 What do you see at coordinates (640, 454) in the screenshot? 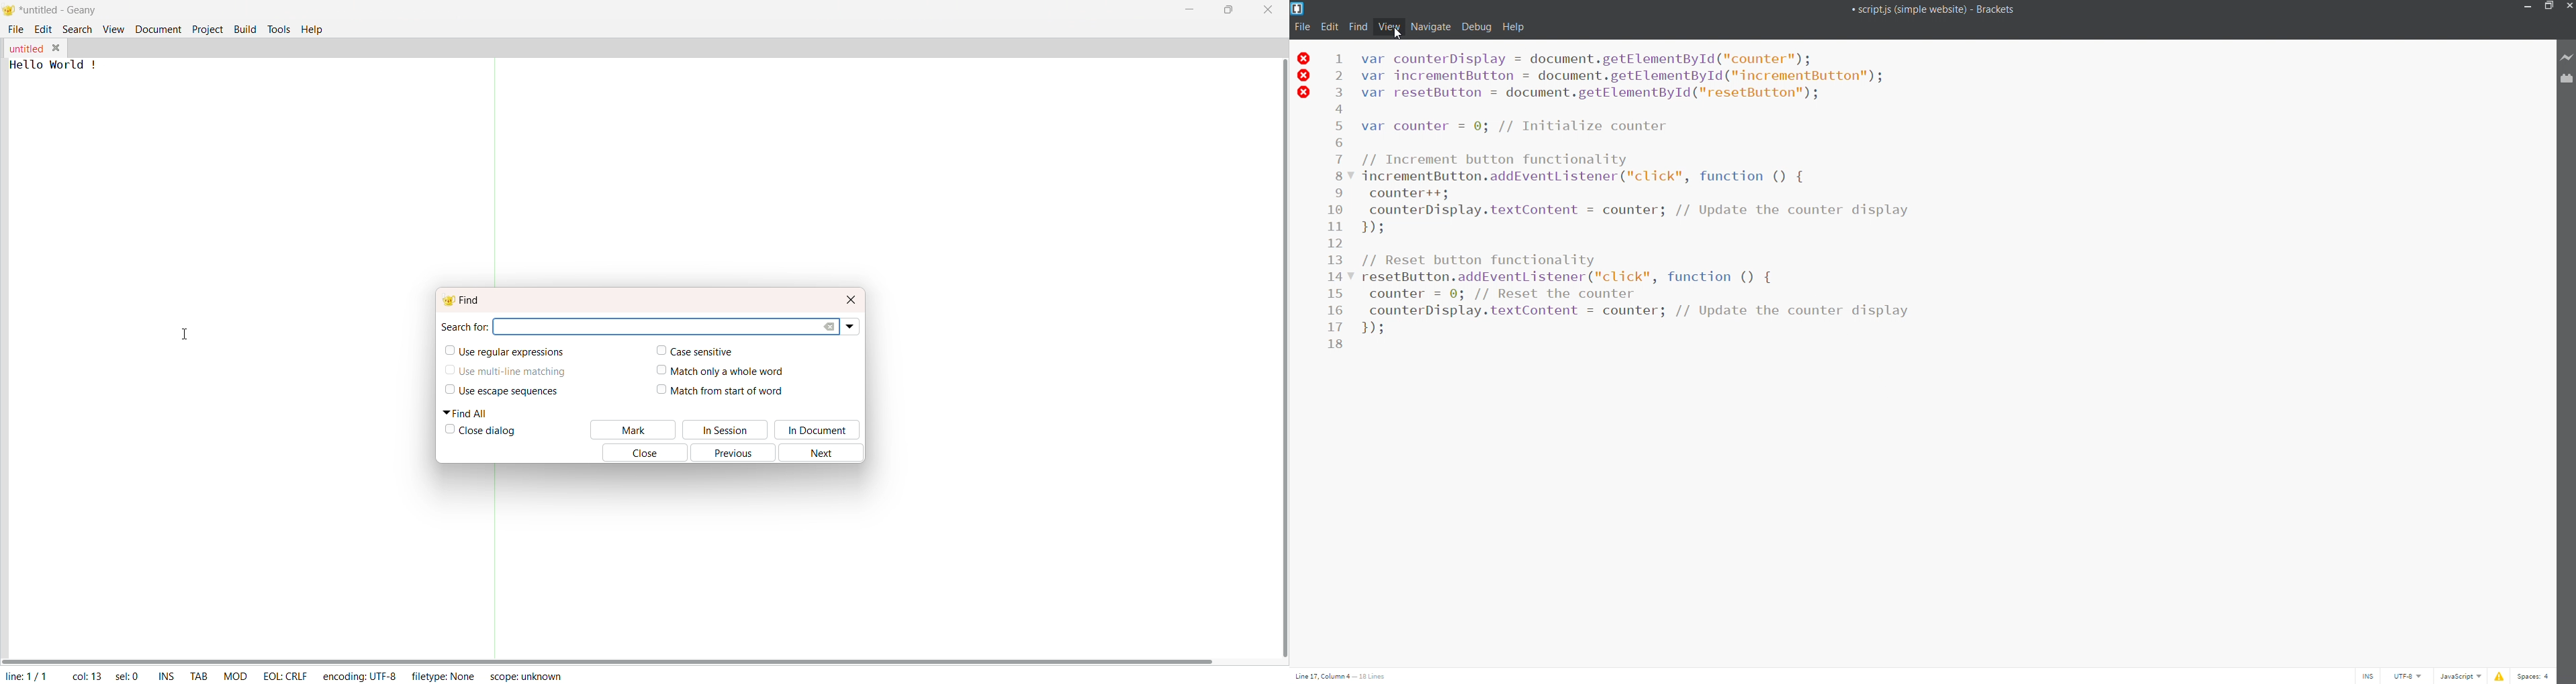
I see `Close` at bounding box center [640, 454].